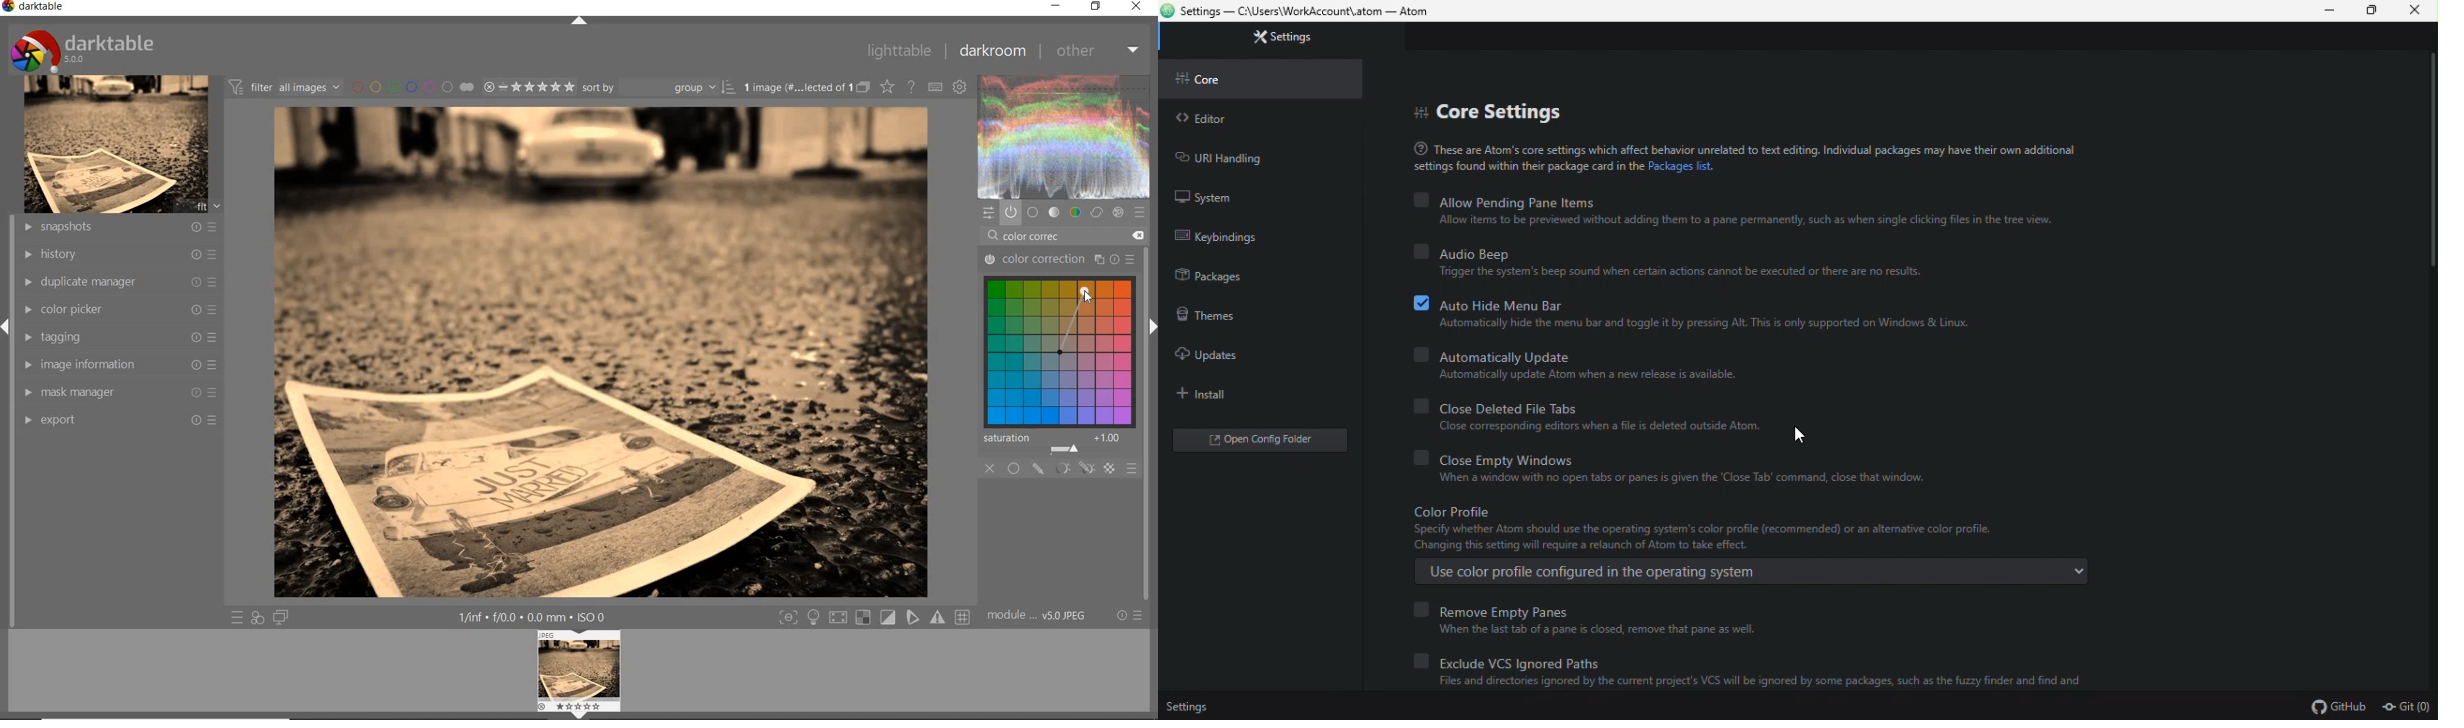  What do you see at coordinates (936, 86) in the screenshot?
I see `define keyboard shortcut` at bounding box center [936, 86].